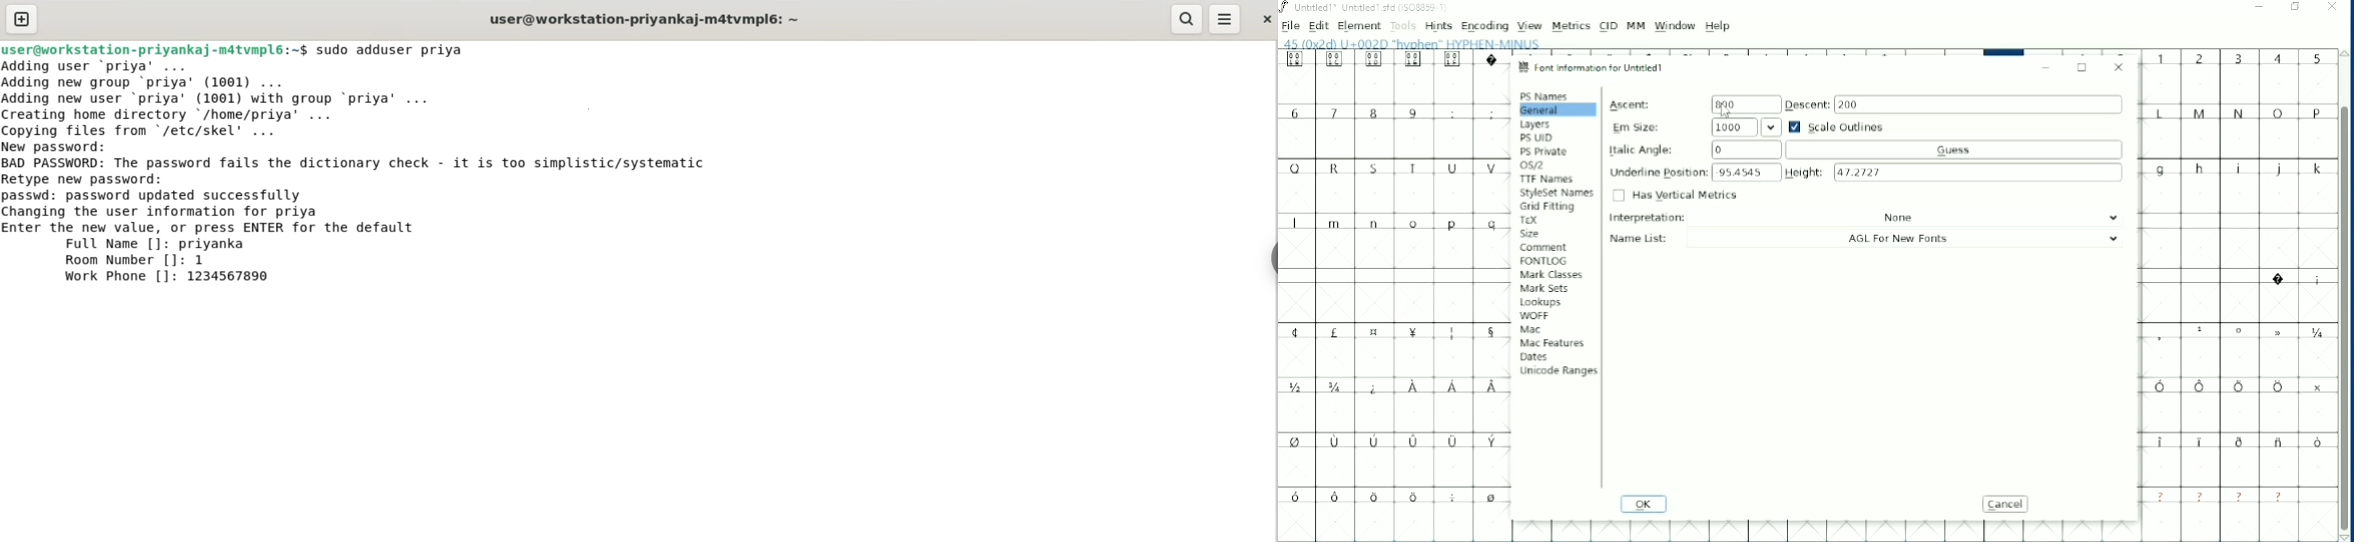 The width and height of the screenshot is (2380, 560). I want to click on Descent, so click(1953, 104).